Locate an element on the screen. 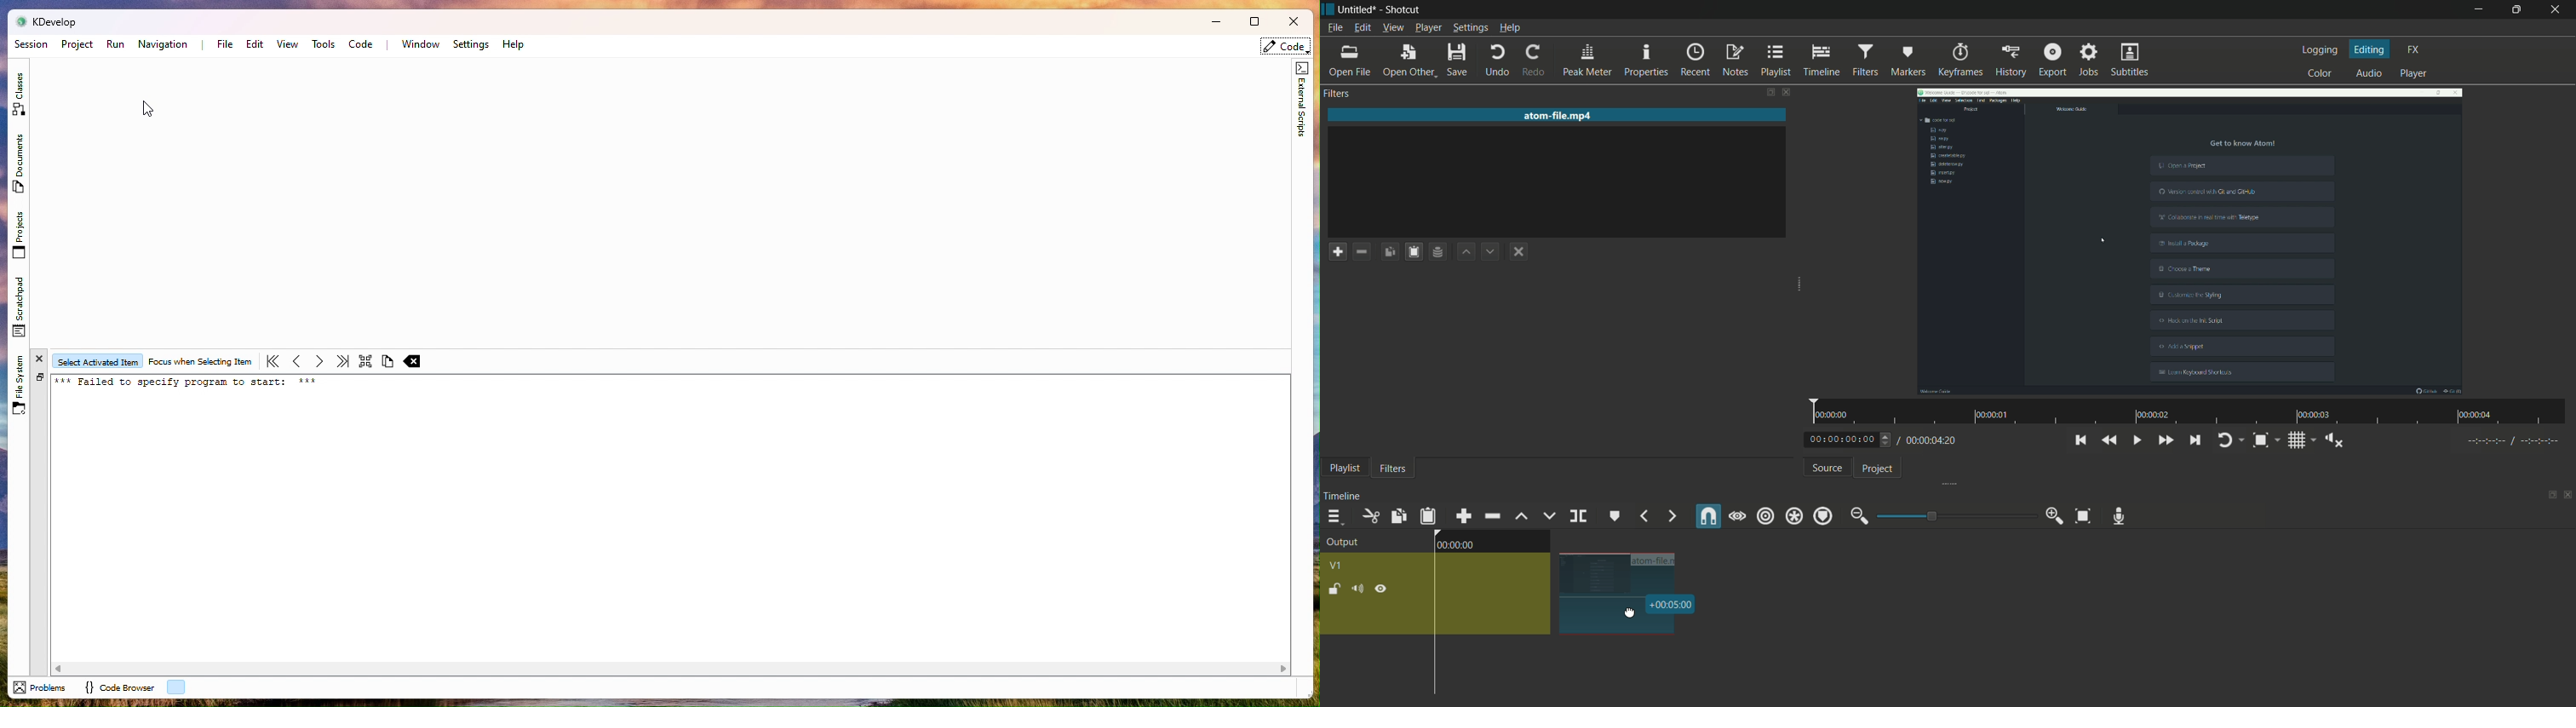  change layout is located at coordinates (1758, 91).